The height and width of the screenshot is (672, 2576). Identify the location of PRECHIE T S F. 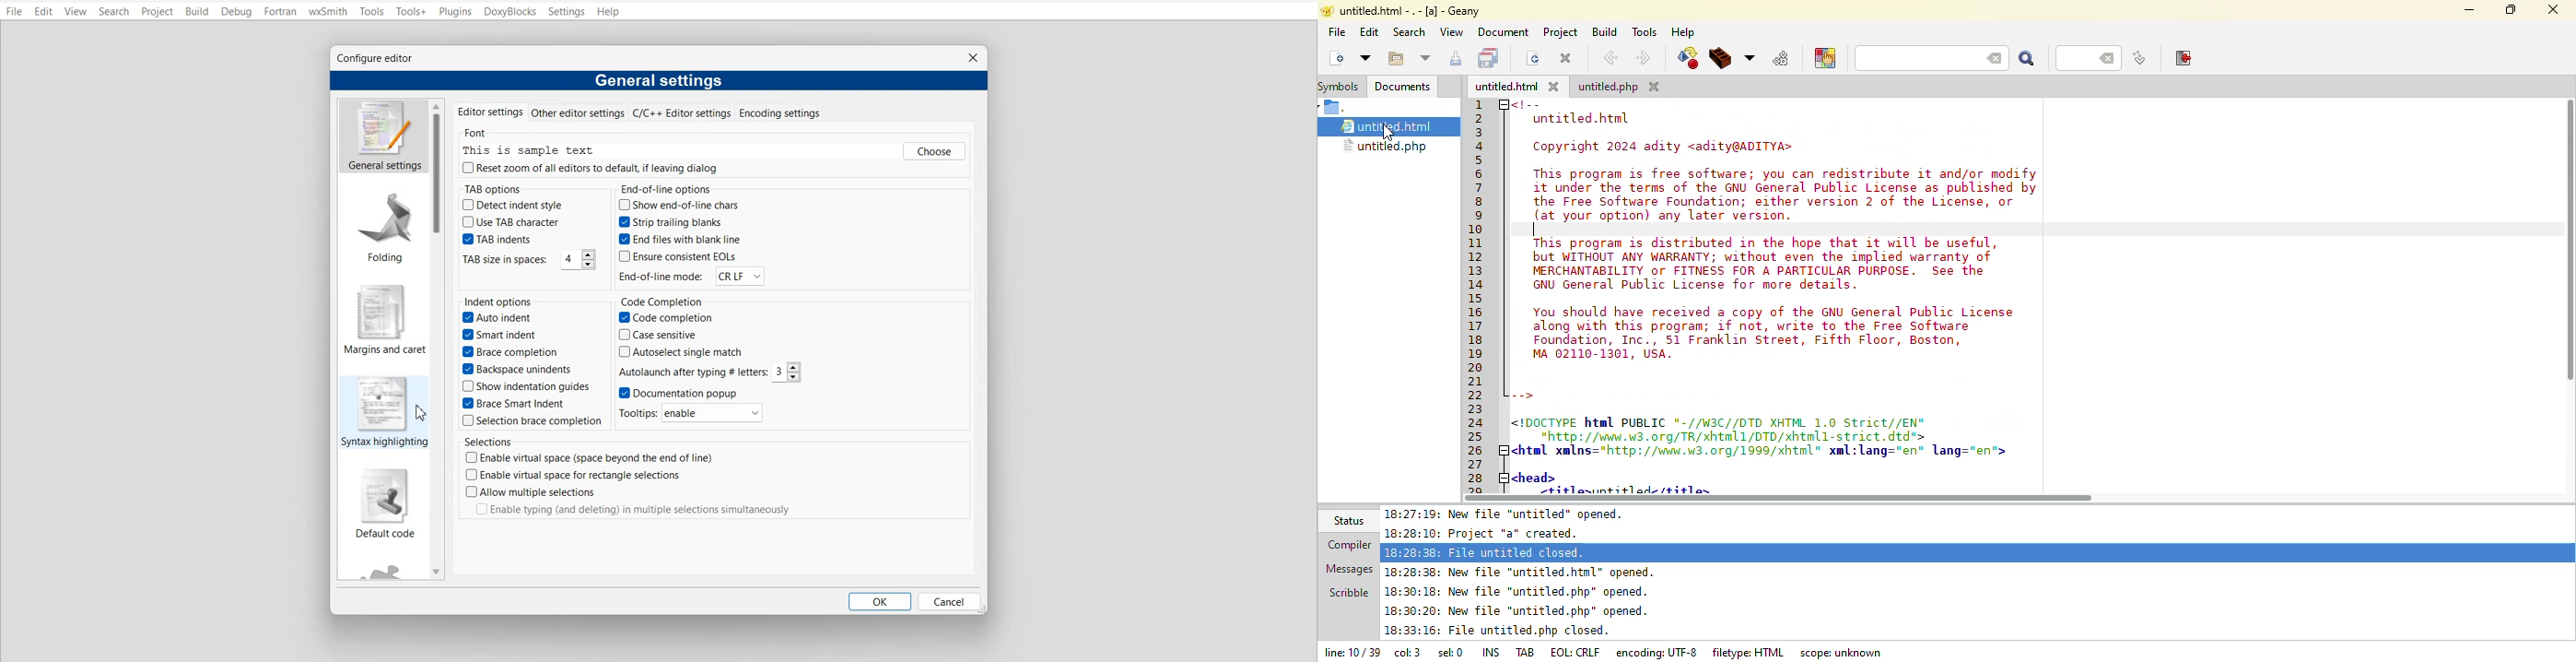
(1410, 9).